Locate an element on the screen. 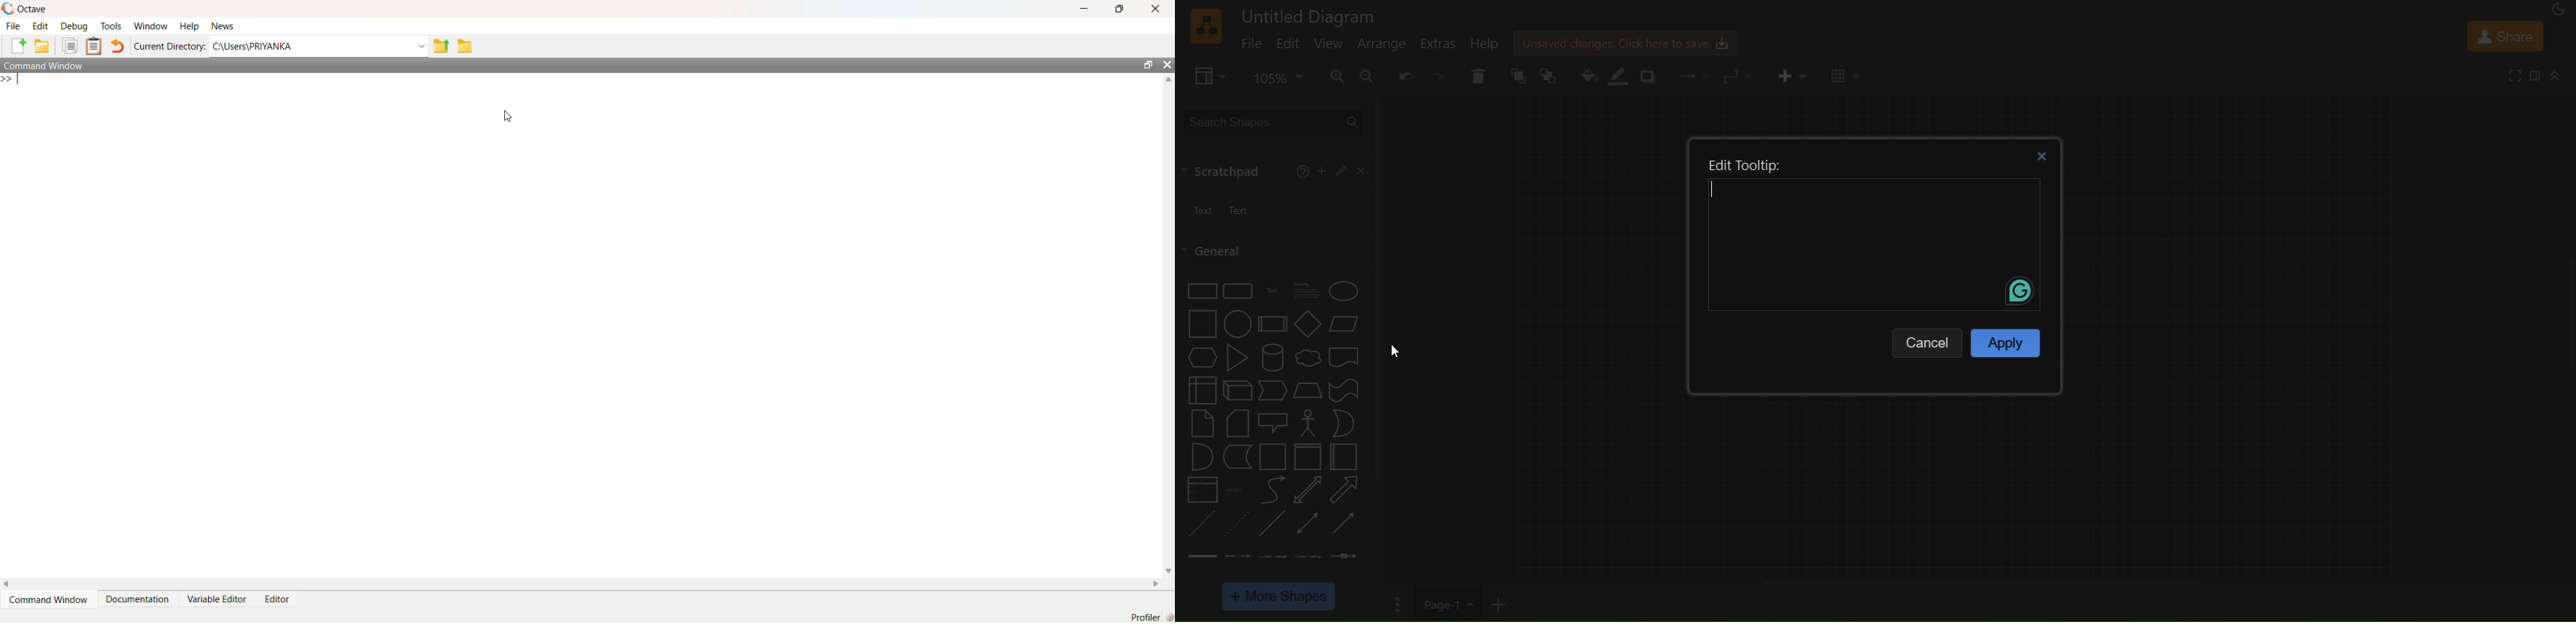 The image size is (2576, 644). shadows is located at coordinates (1649, 78).